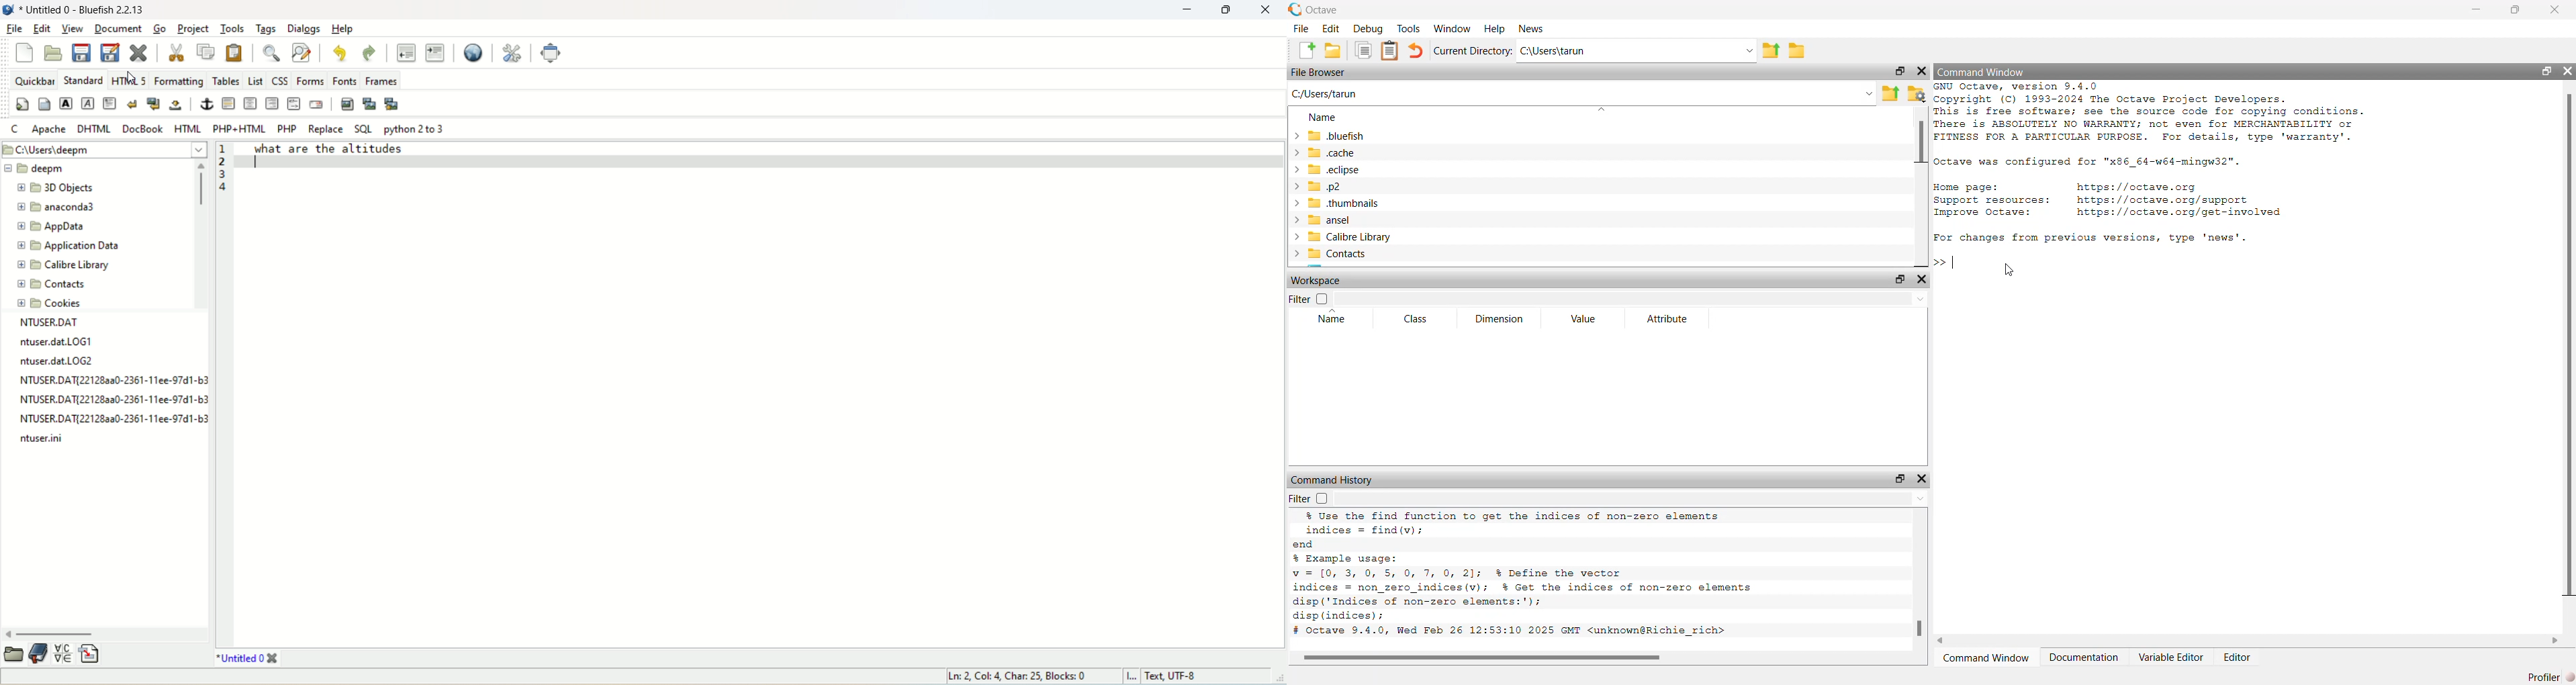  I want to click on tools, so click(233, 29).